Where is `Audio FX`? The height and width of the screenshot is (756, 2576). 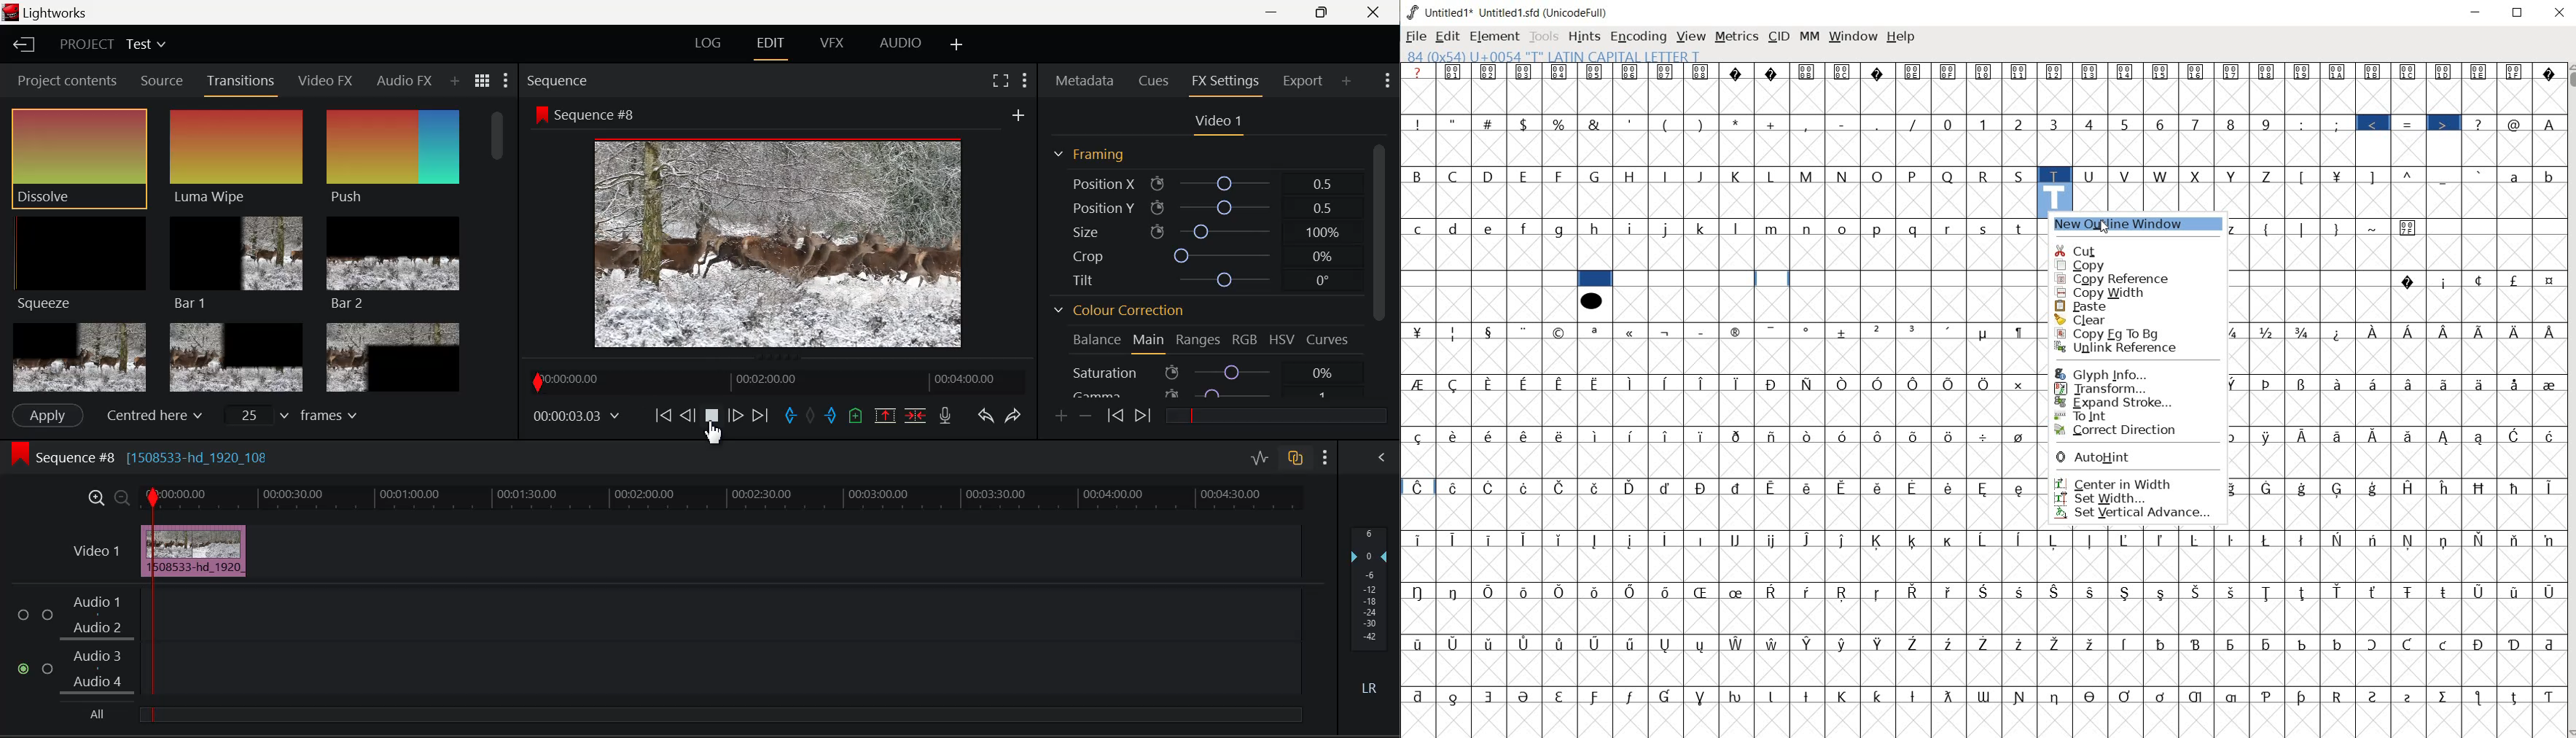 Audio FX is located at coordinates (405, 80).